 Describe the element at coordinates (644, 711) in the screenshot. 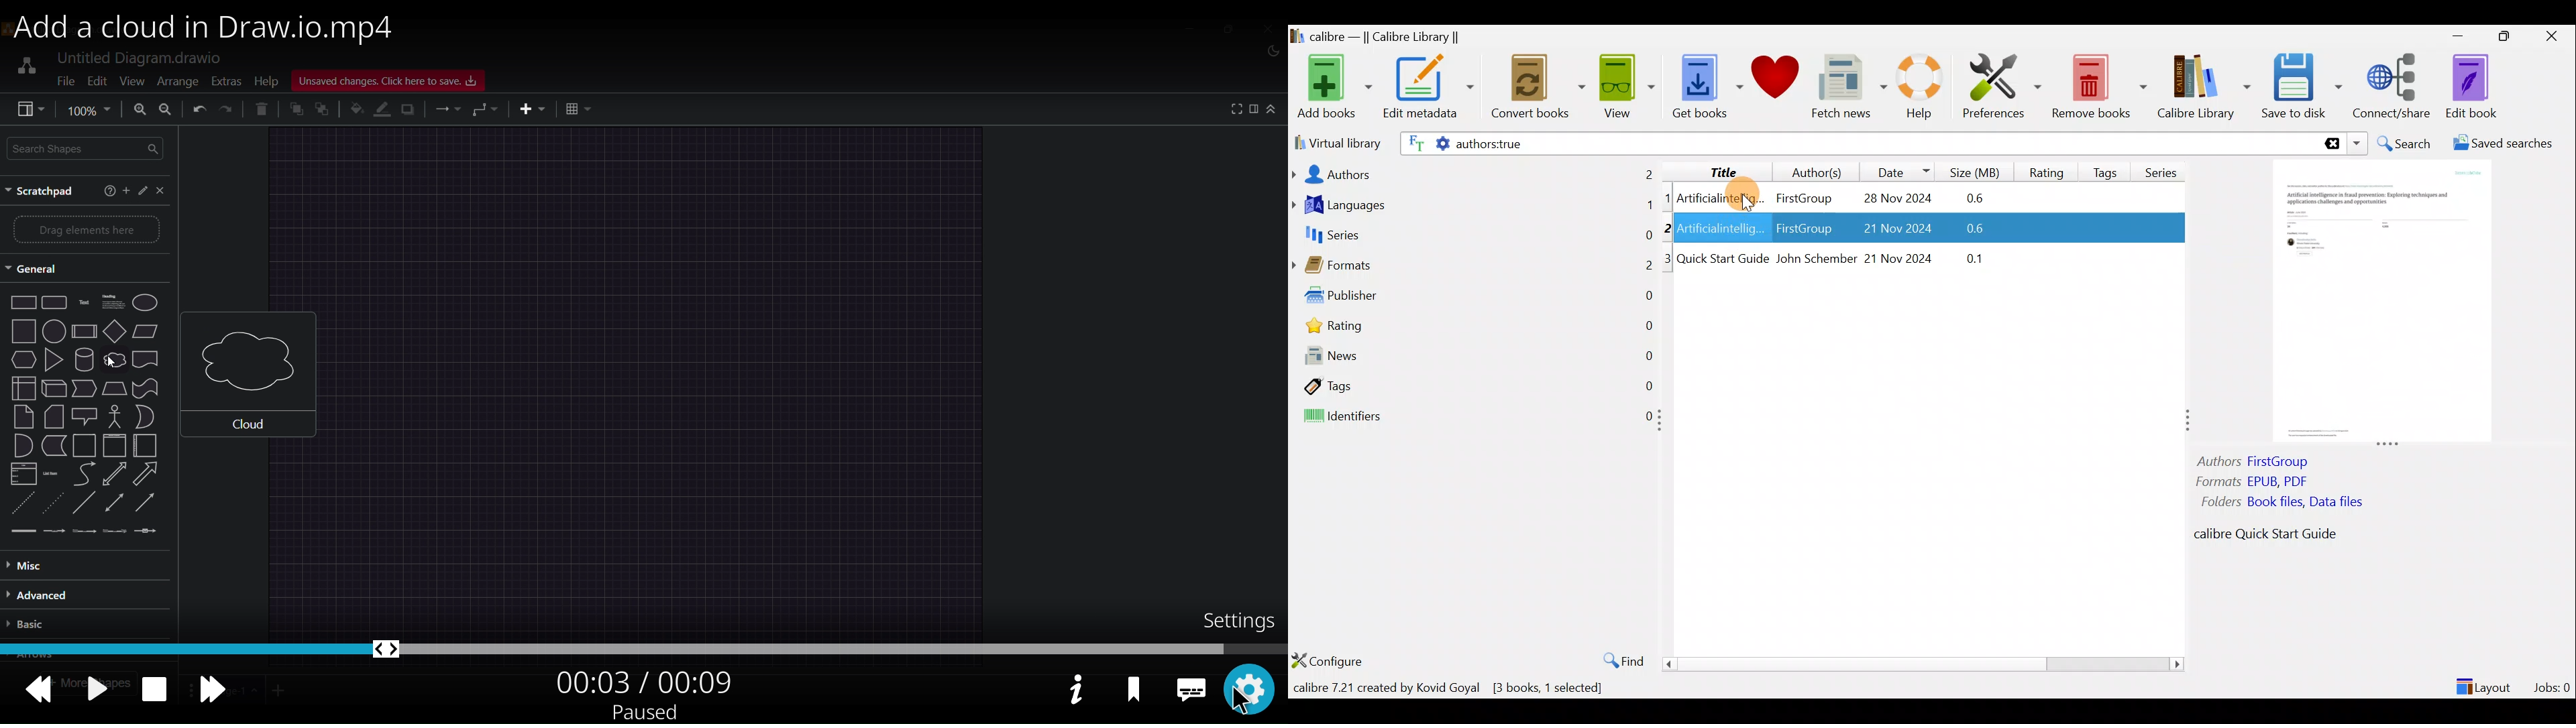

I see `paused` at that location.